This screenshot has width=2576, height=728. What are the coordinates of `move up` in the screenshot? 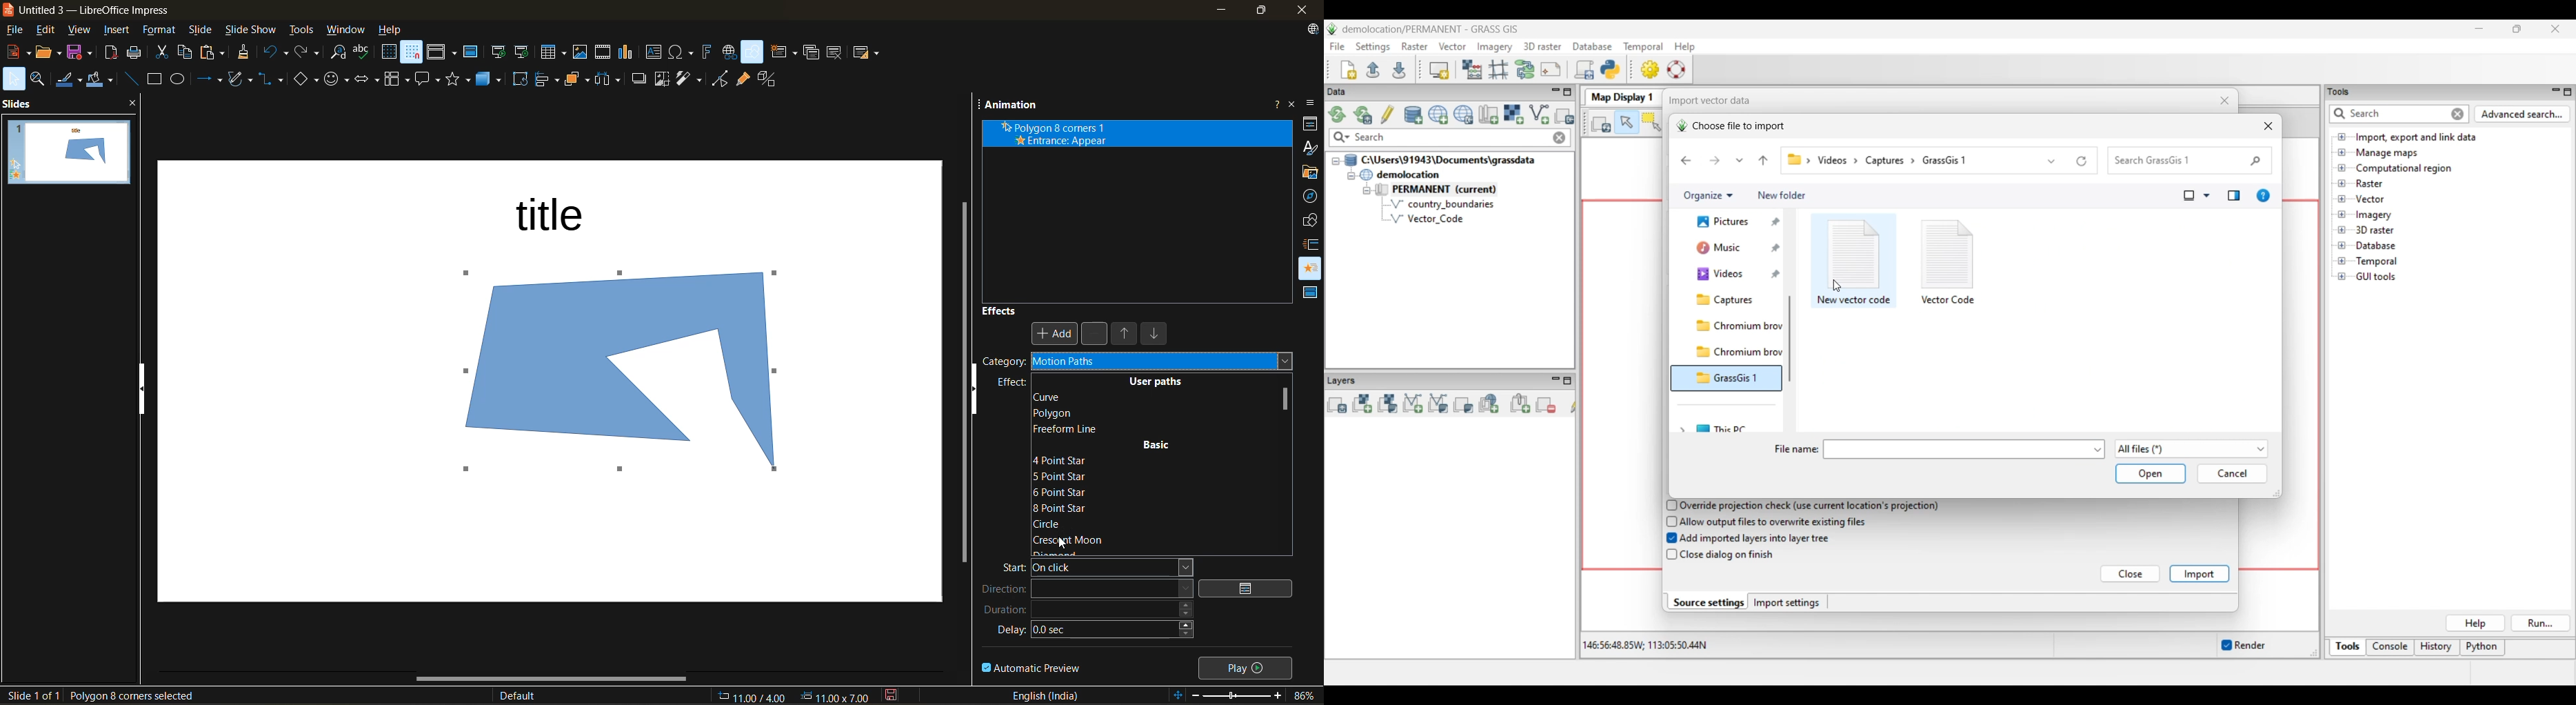 It's located at (1127, 335).